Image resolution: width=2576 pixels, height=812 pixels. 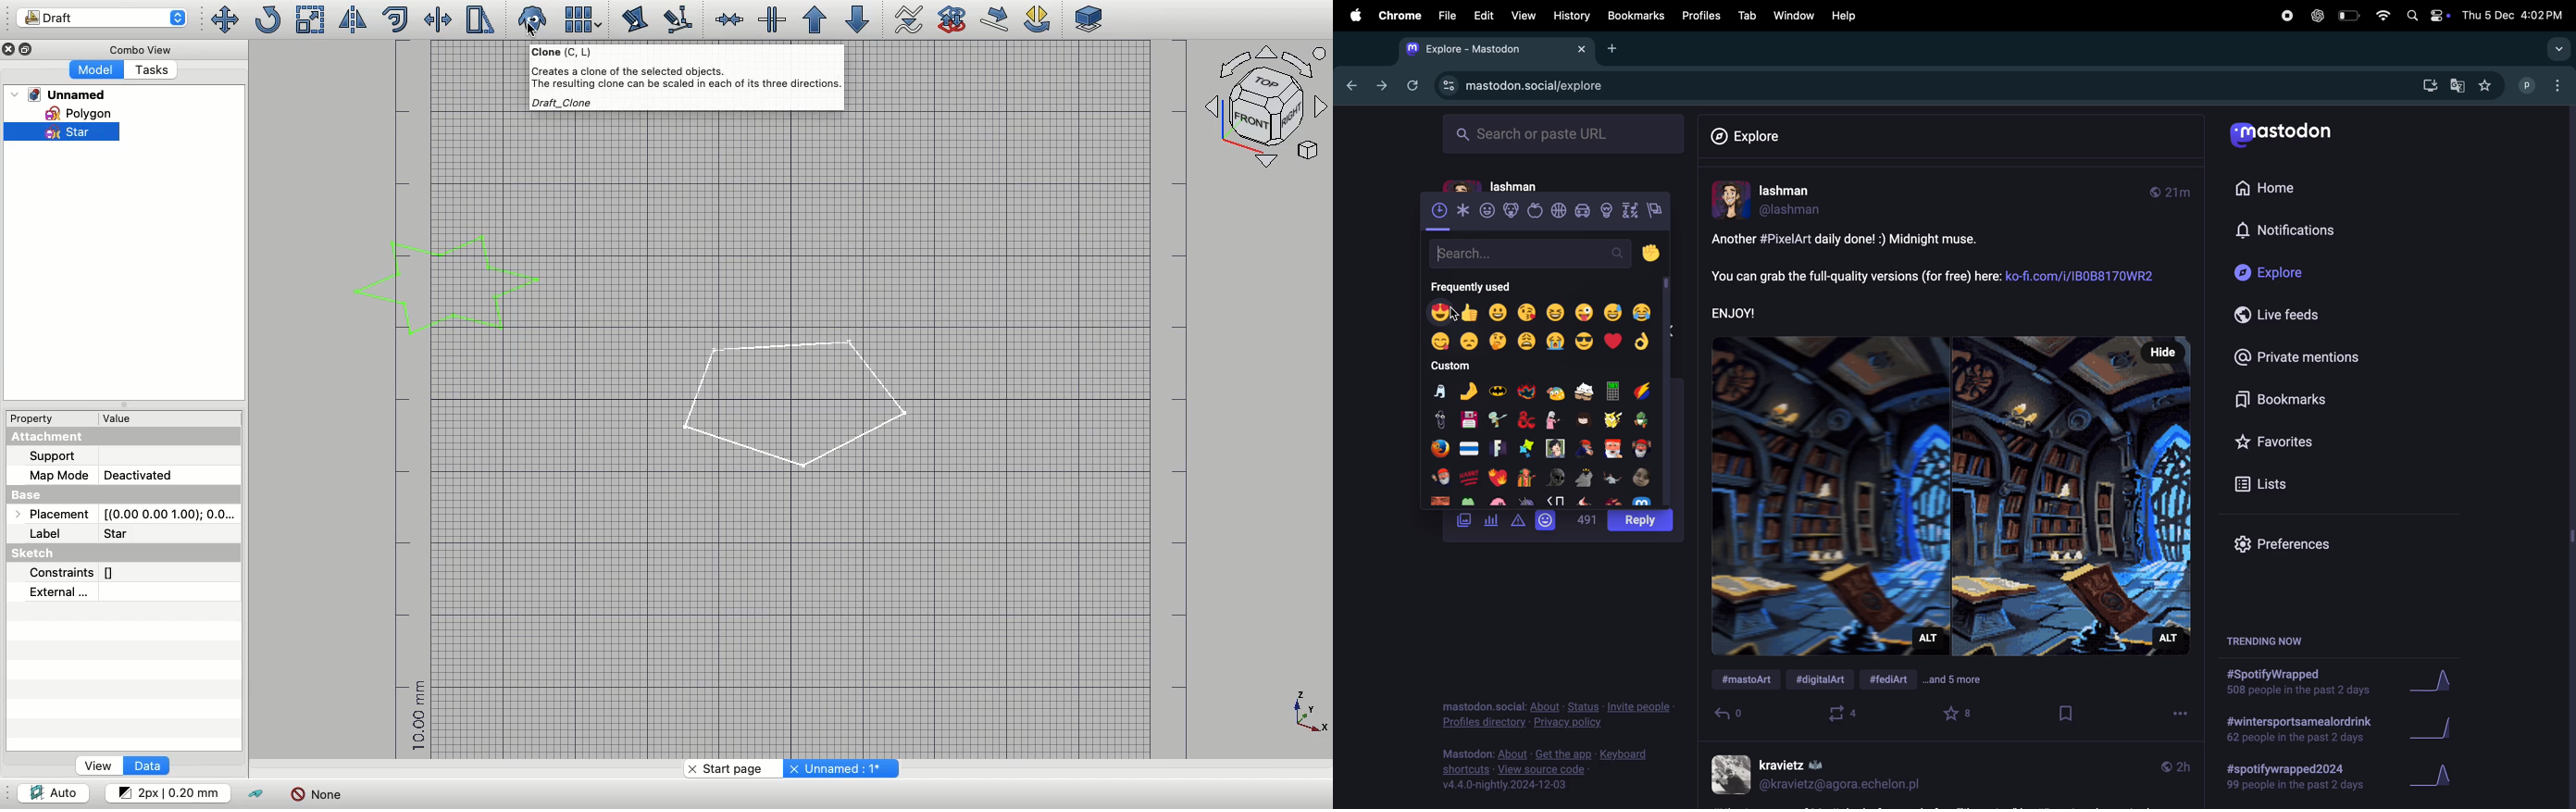 What do you see at coordinates (1731, 716) in the screenshot?
I see `reply` at bounding box center [1731, 716].